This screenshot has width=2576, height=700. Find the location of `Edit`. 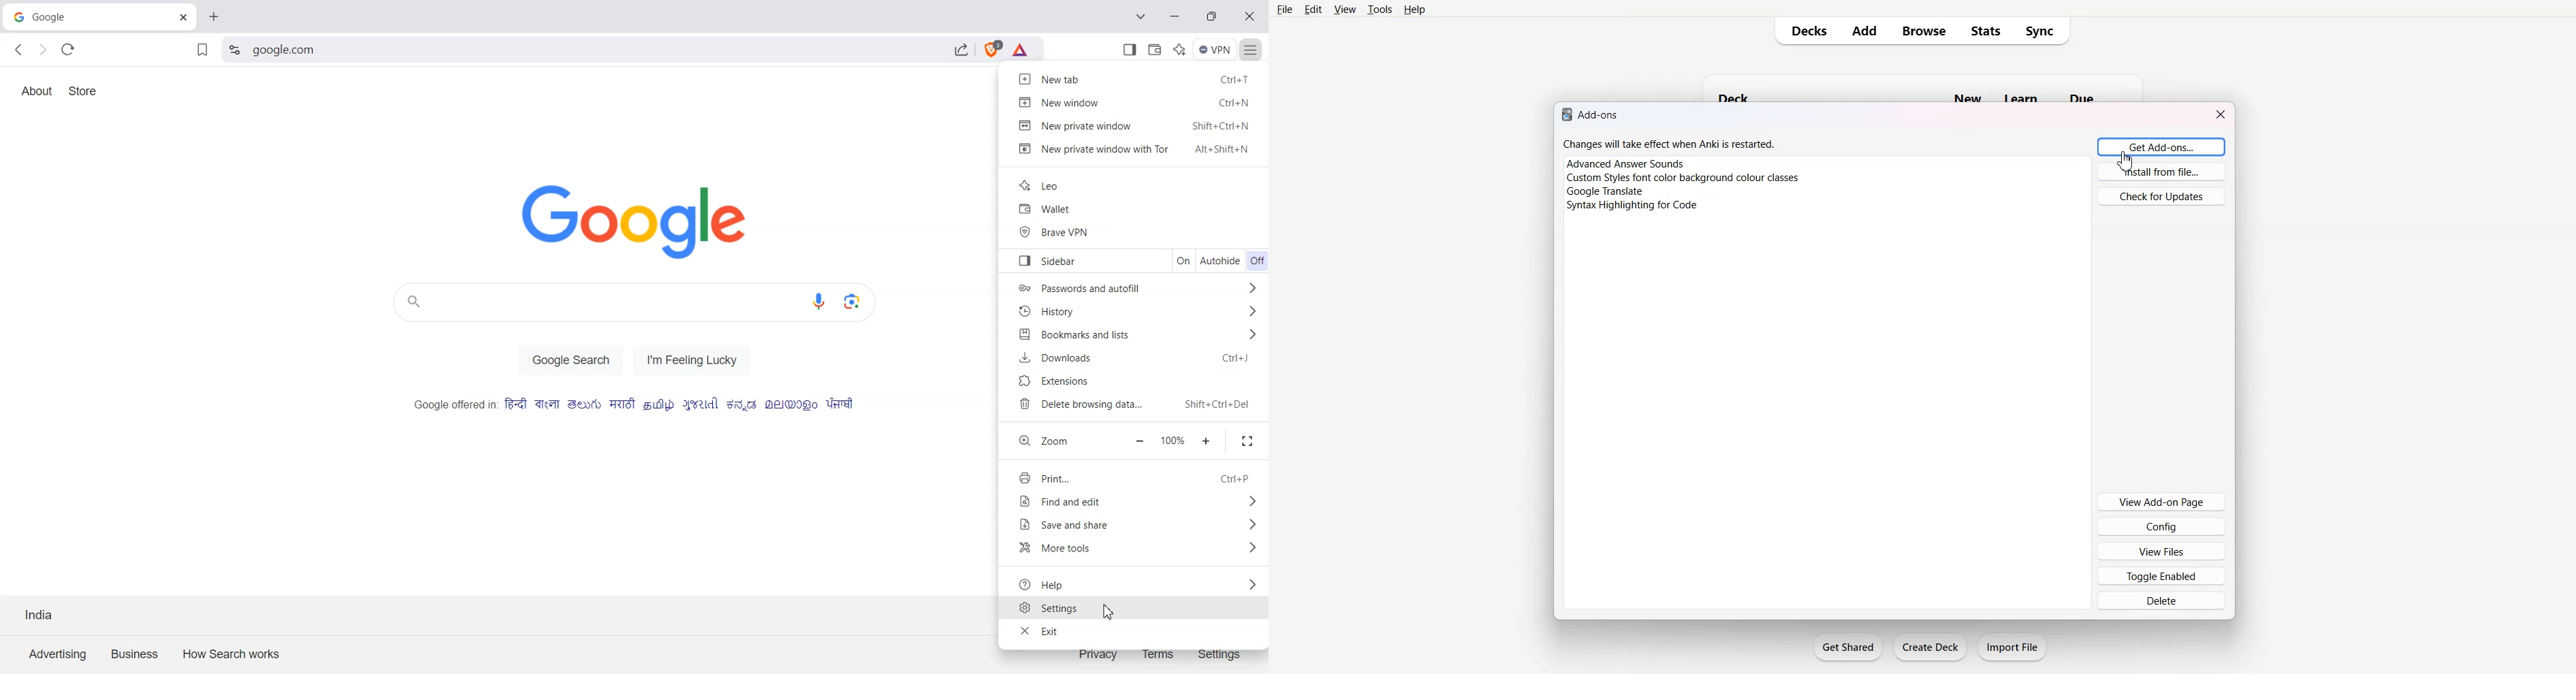

Edit is located at coordinates (1312, 10).